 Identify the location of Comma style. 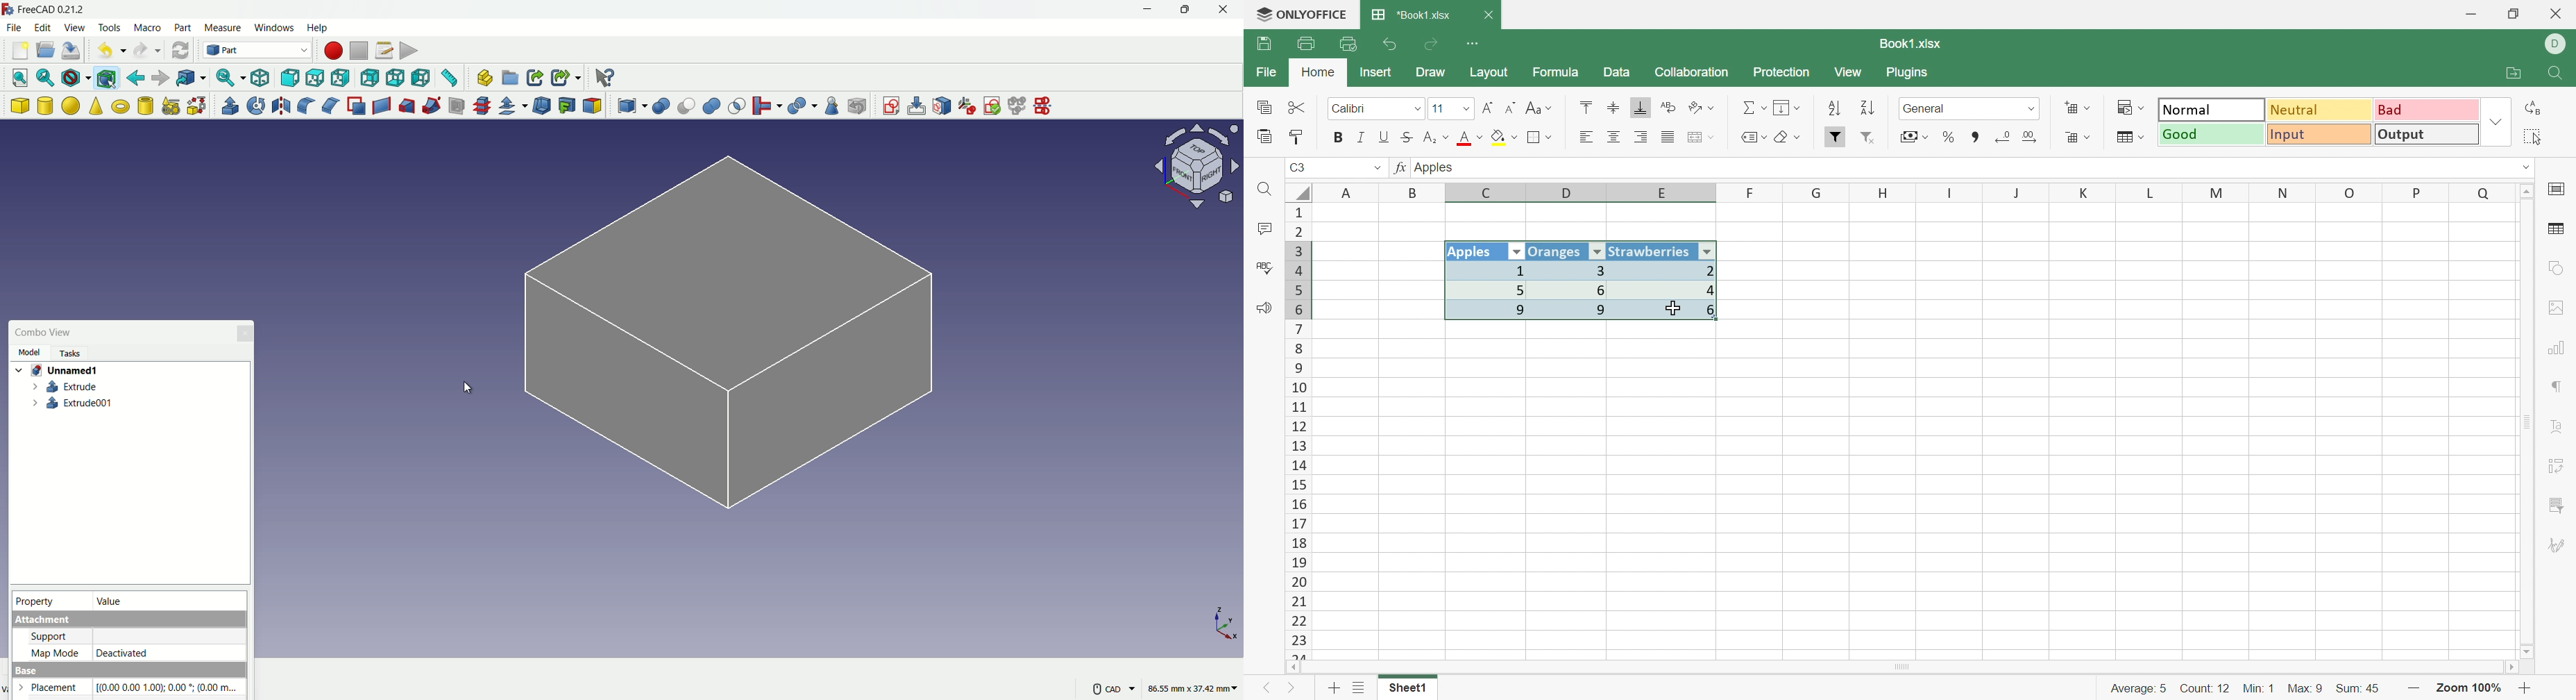
(1976, 135).